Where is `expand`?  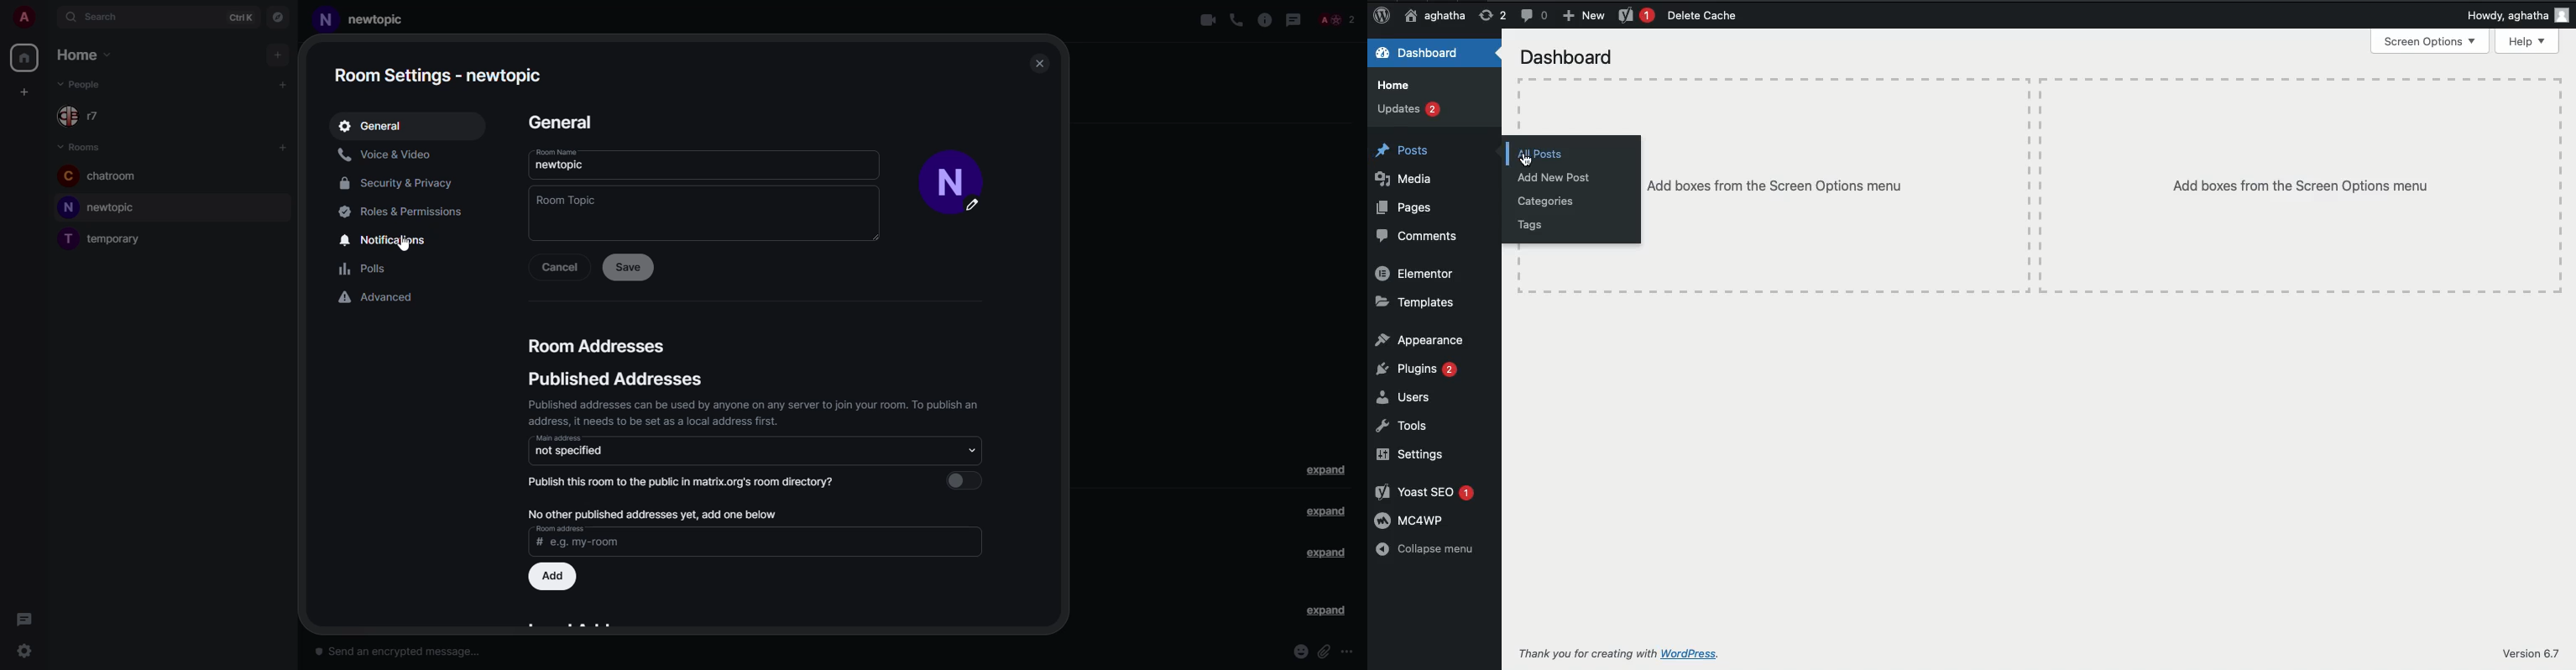
expand is located at coordinates (1327, 553).